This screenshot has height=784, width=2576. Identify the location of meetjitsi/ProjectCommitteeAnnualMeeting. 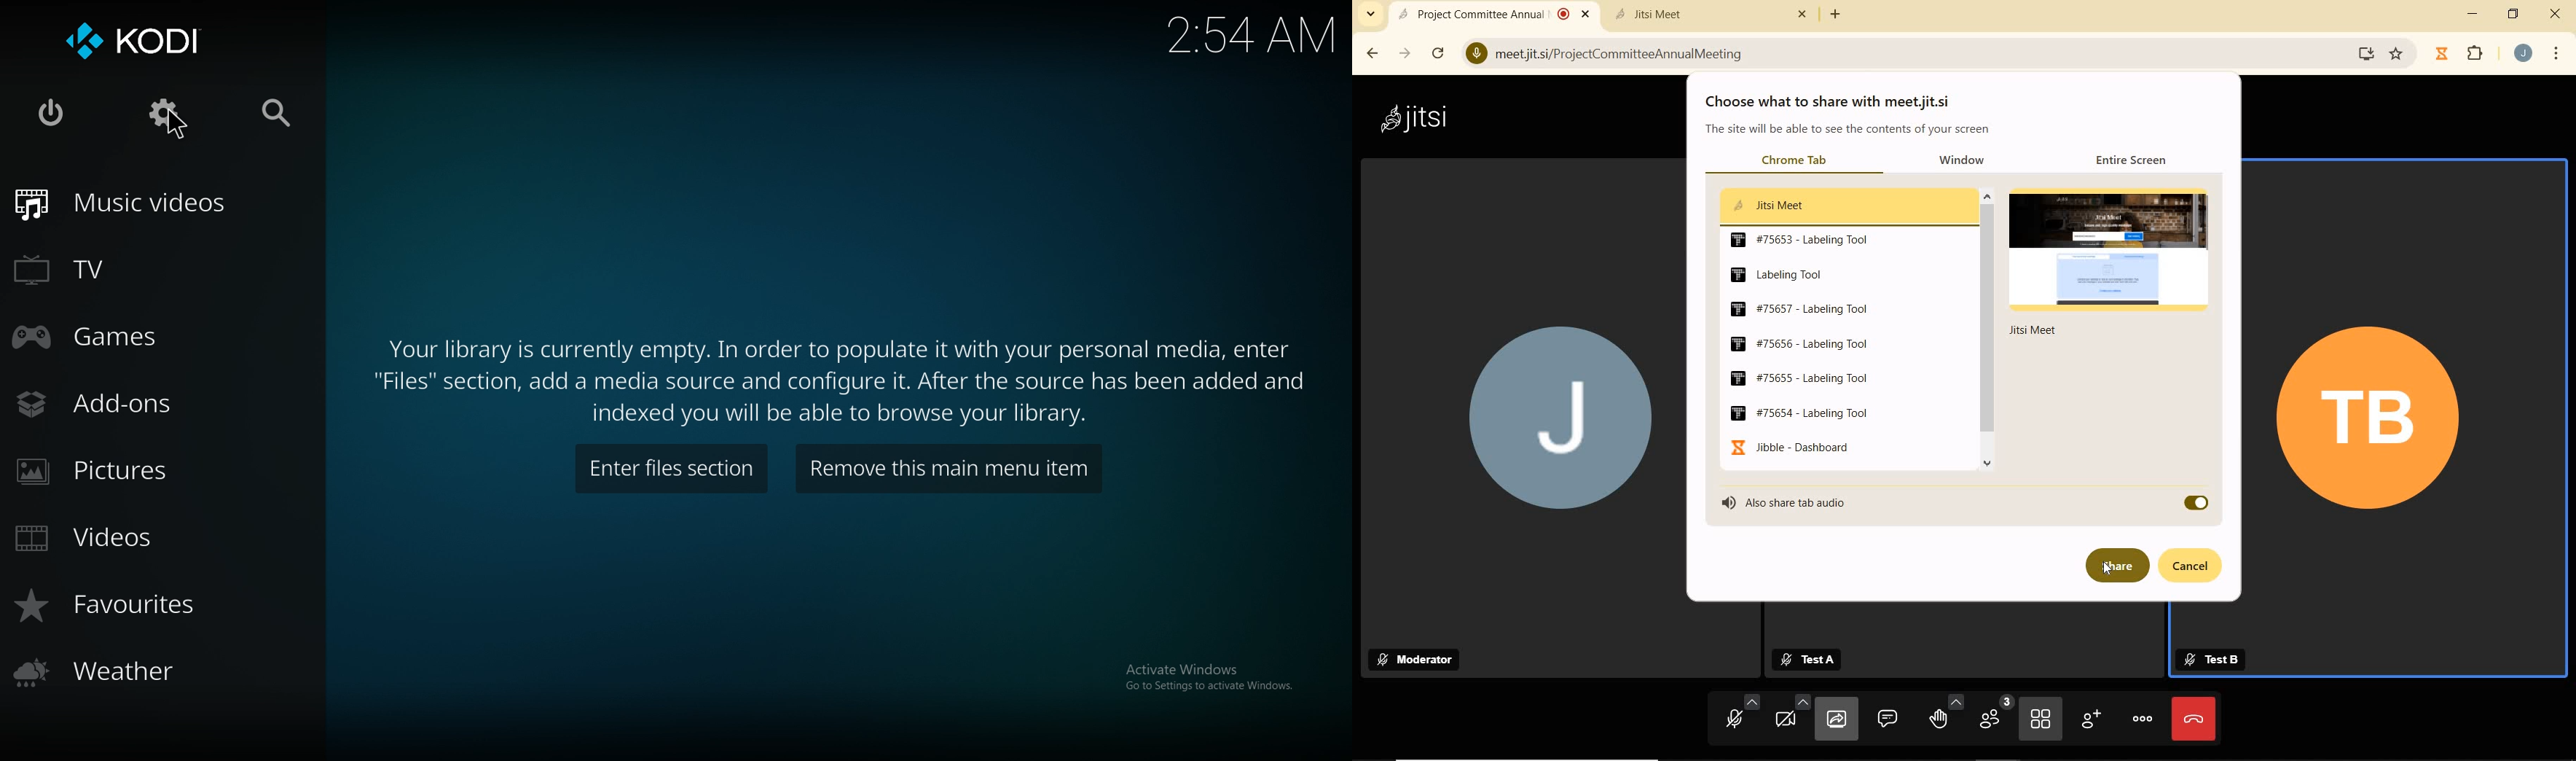
(1612, 52).